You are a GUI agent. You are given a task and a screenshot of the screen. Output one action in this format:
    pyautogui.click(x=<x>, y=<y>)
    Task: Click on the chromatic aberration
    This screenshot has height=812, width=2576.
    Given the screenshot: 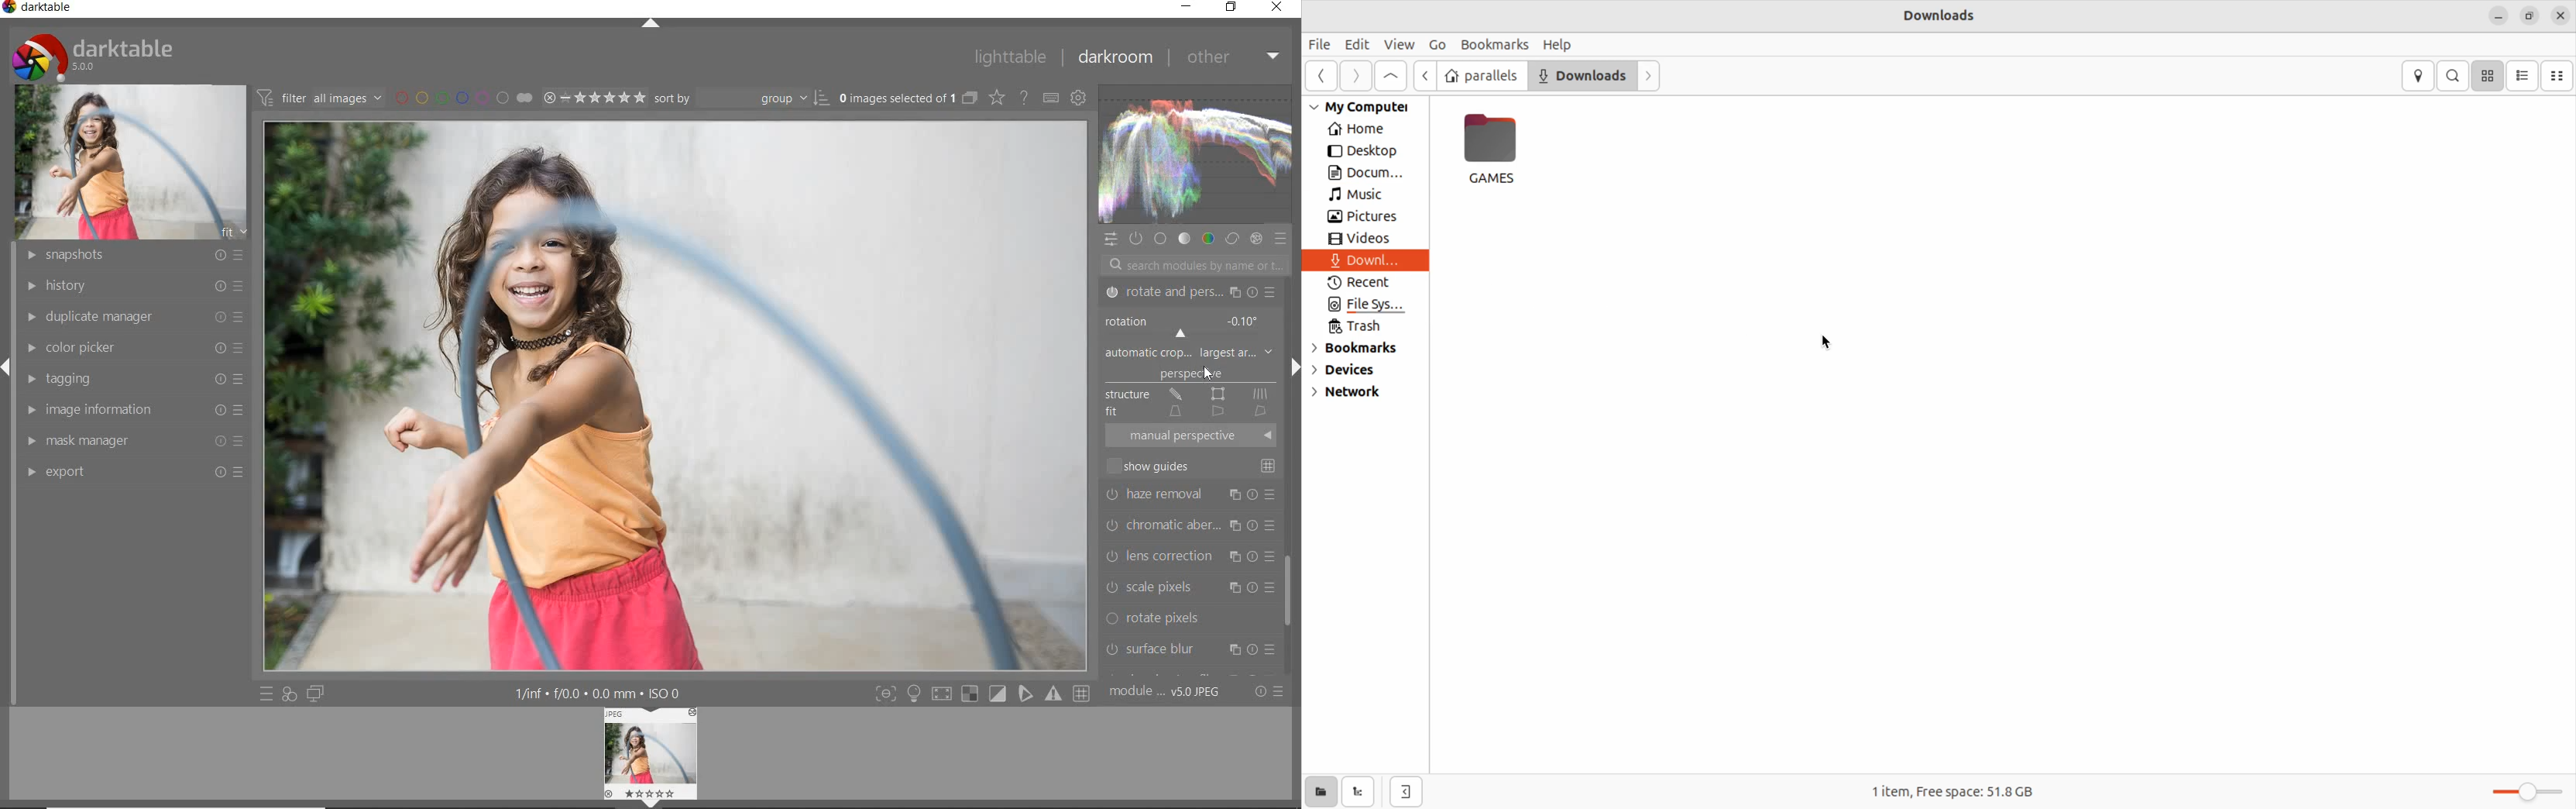 What is the action you would take?
    pyautogui.click(x=1190, y=524)
    